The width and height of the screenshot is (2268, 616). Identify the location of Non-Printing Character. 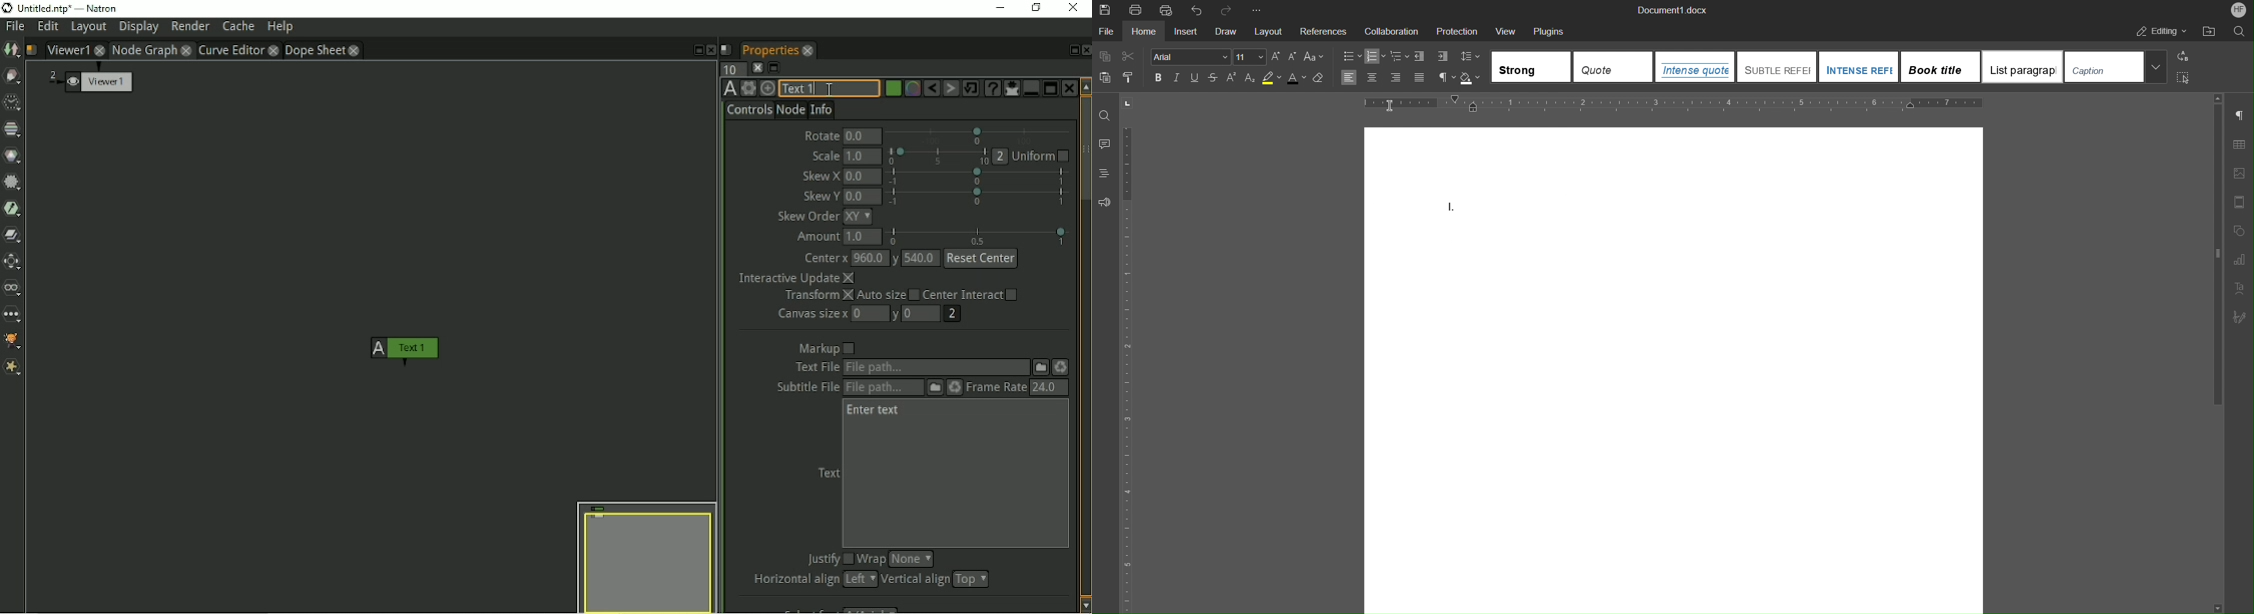
(2239, 115).